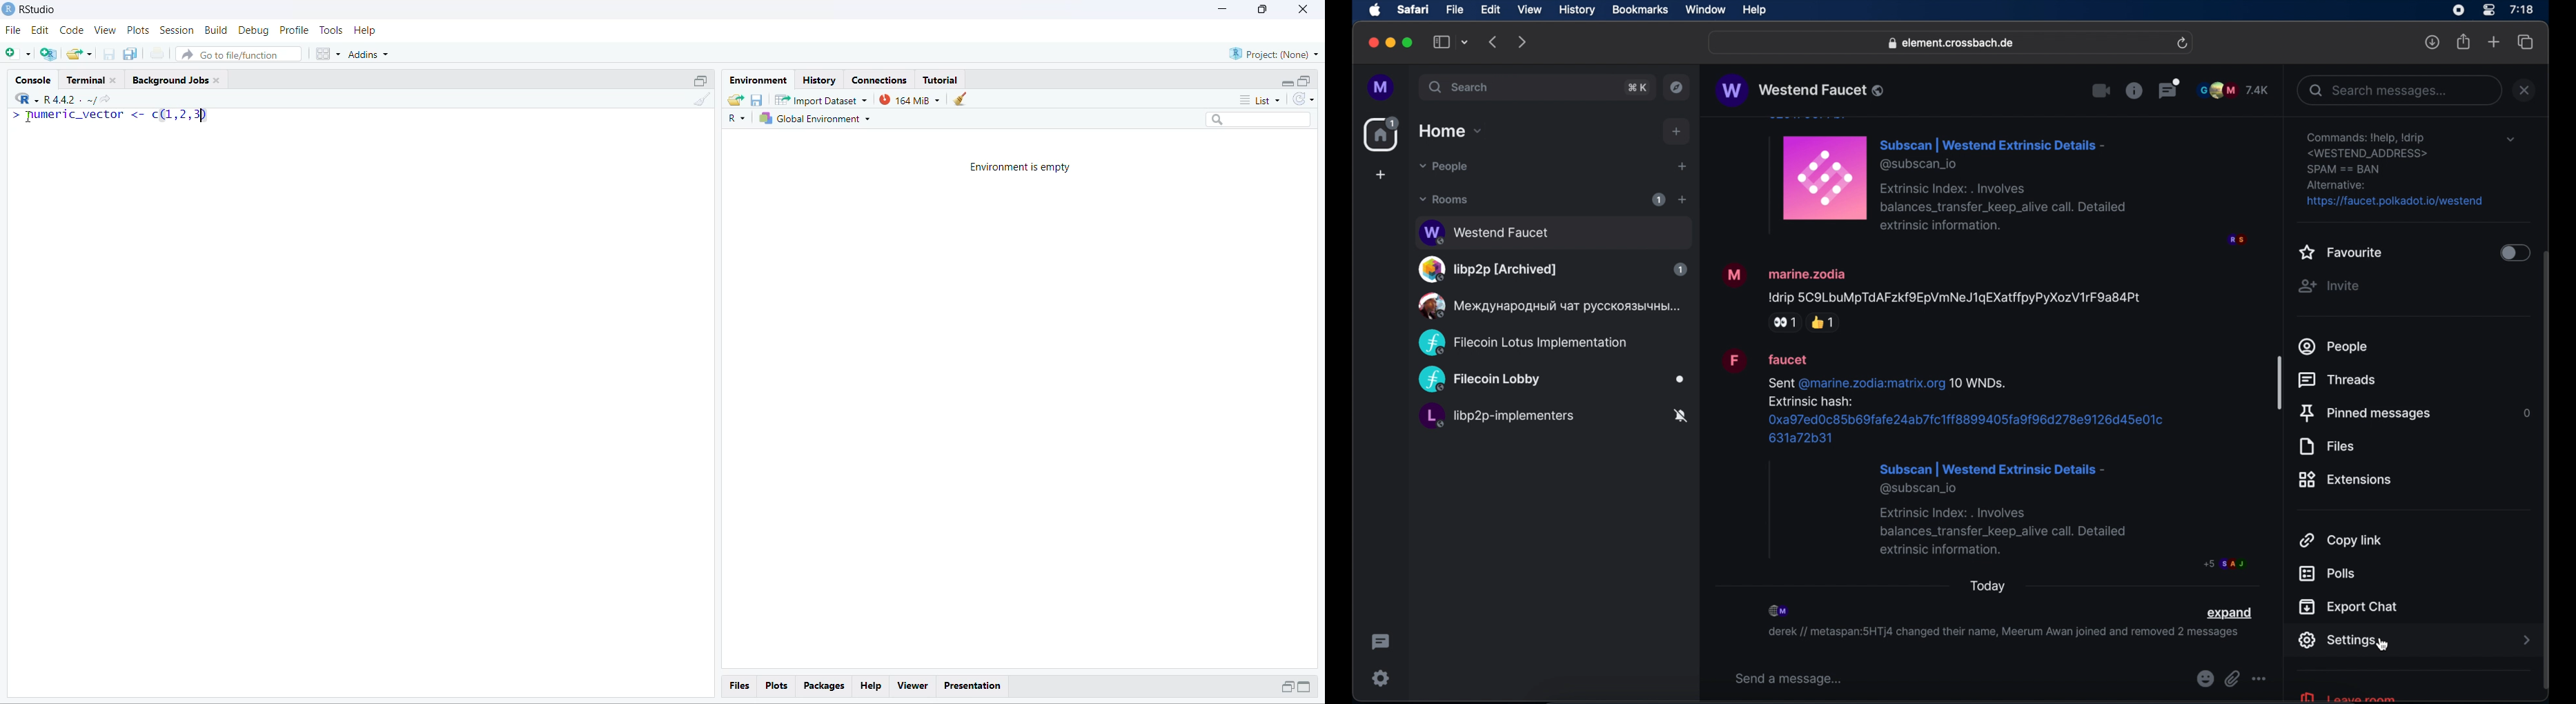 The image size is (2576, 728). Describe the element at coordinates (1465, 42) in the screenshot. I see `tab group picker` at that location.